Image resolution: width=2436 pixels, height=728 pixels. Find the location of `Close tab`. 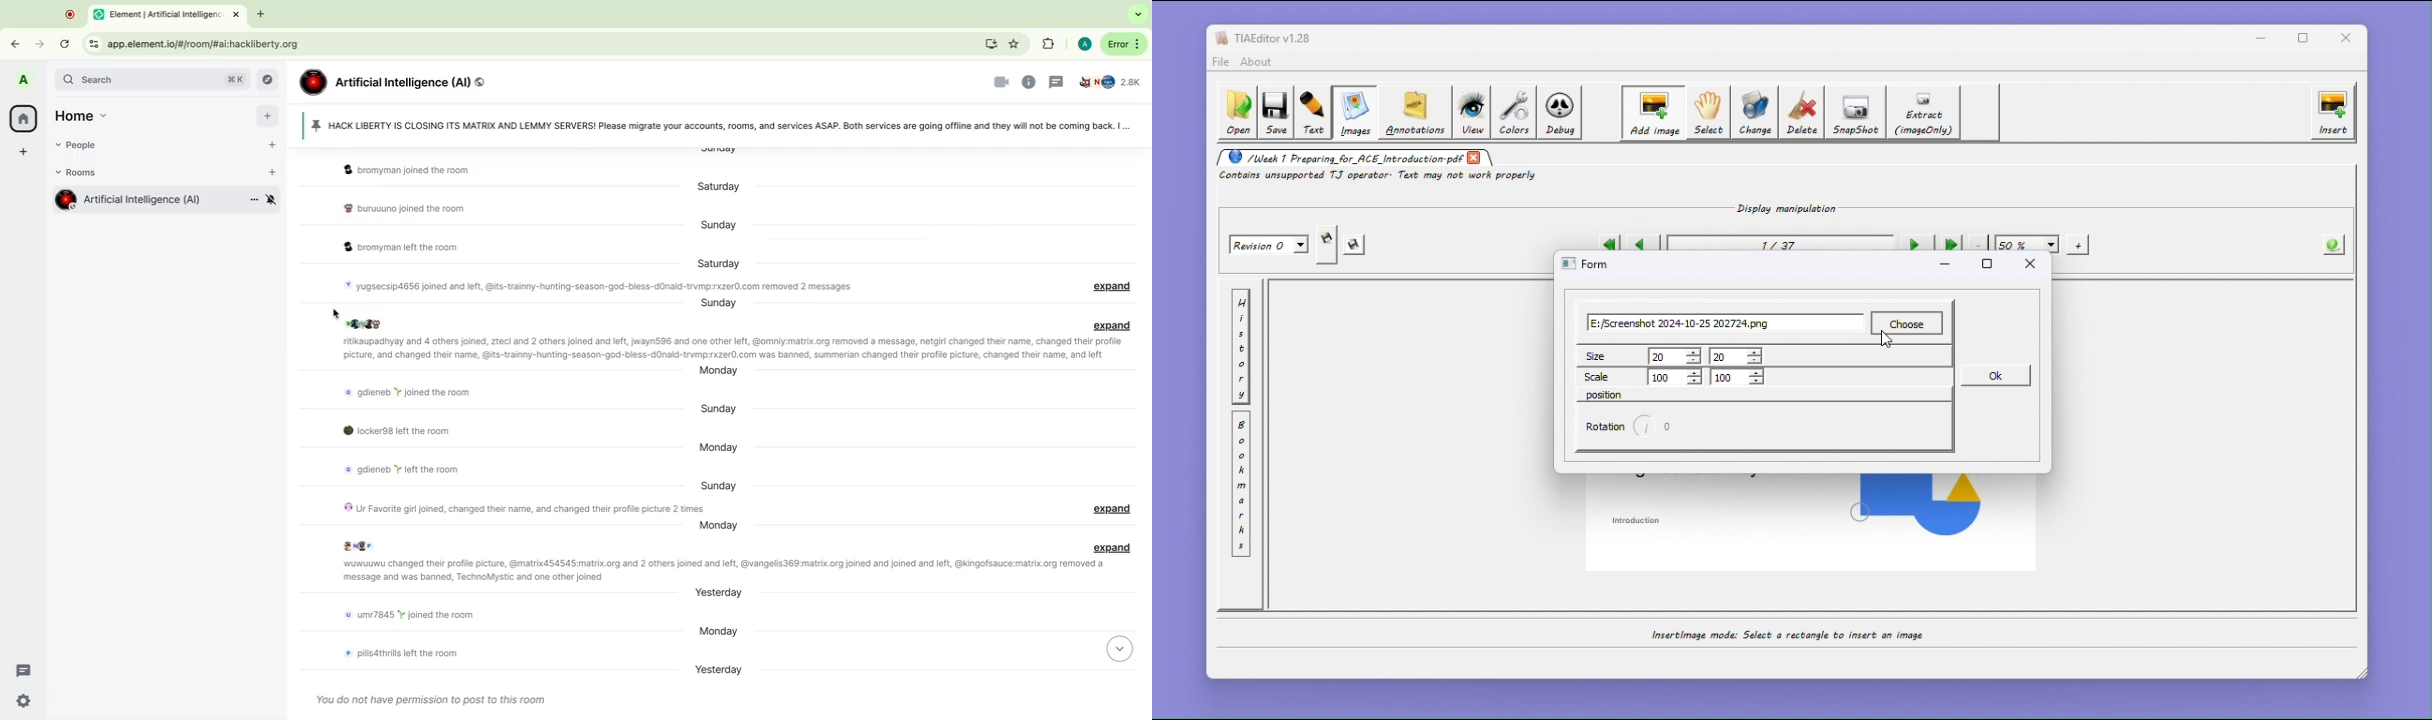

Close tab is located at coordinates (236, 14).